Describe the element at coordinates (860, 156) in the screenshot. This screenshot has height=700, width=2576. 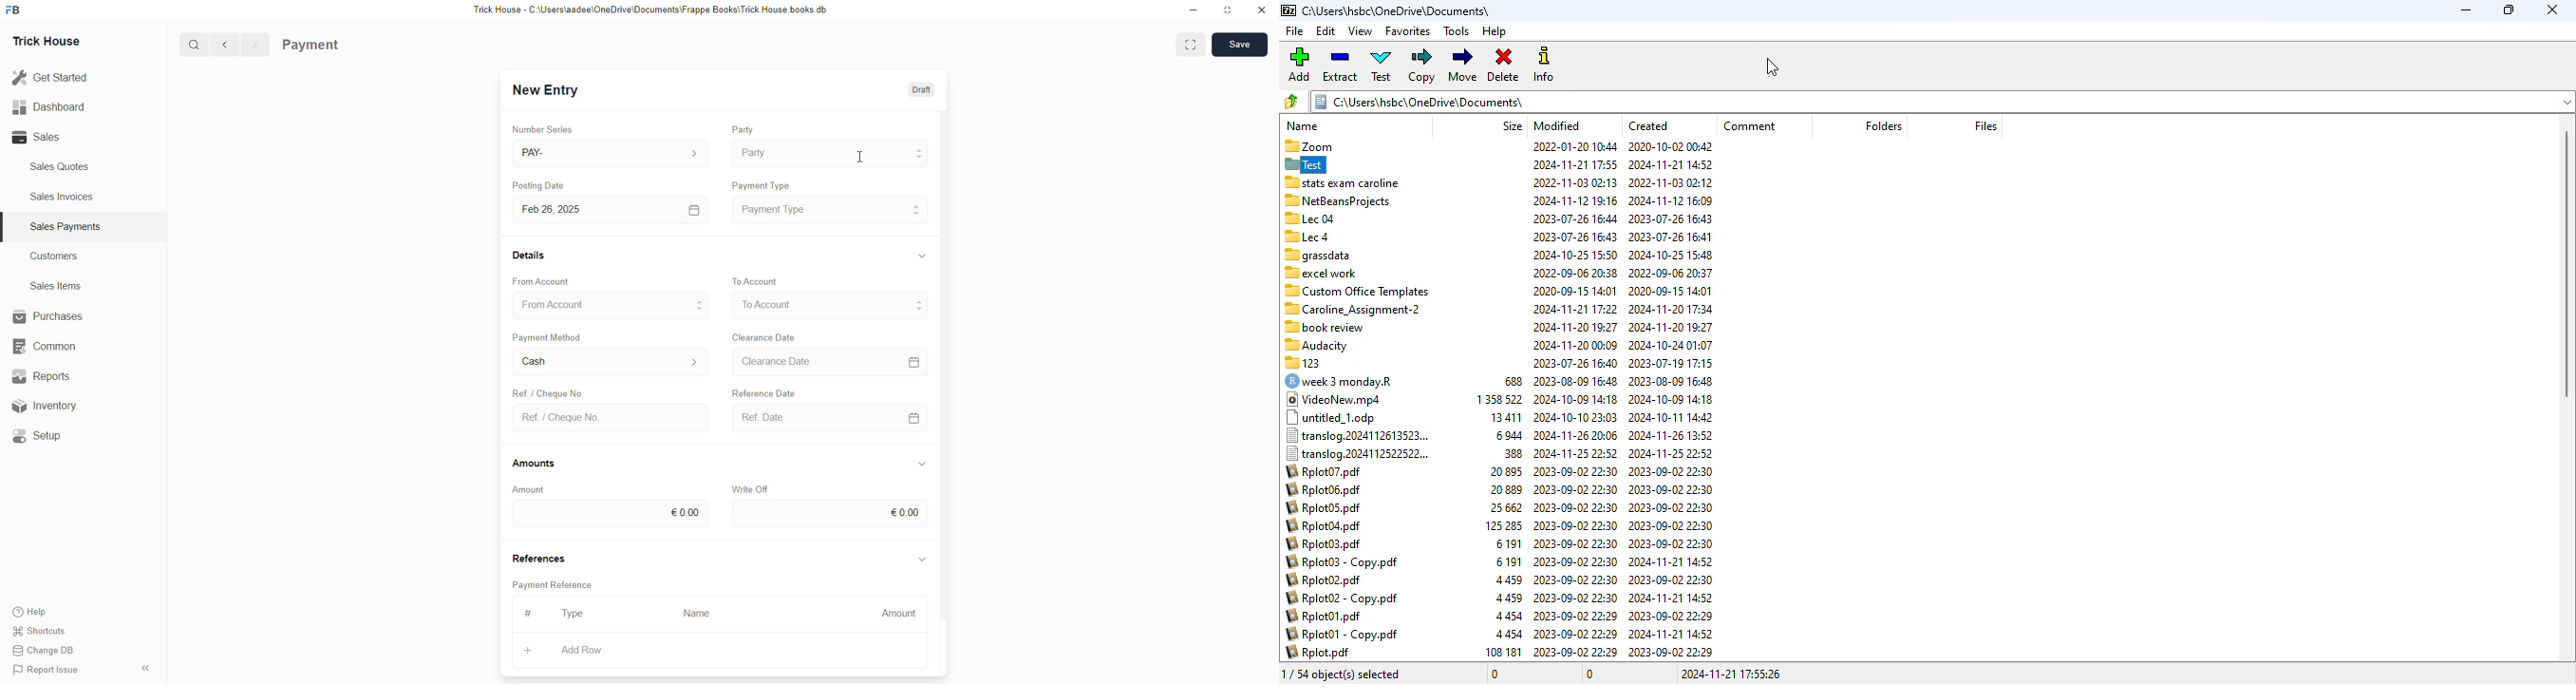
I see `cursor` at that location.